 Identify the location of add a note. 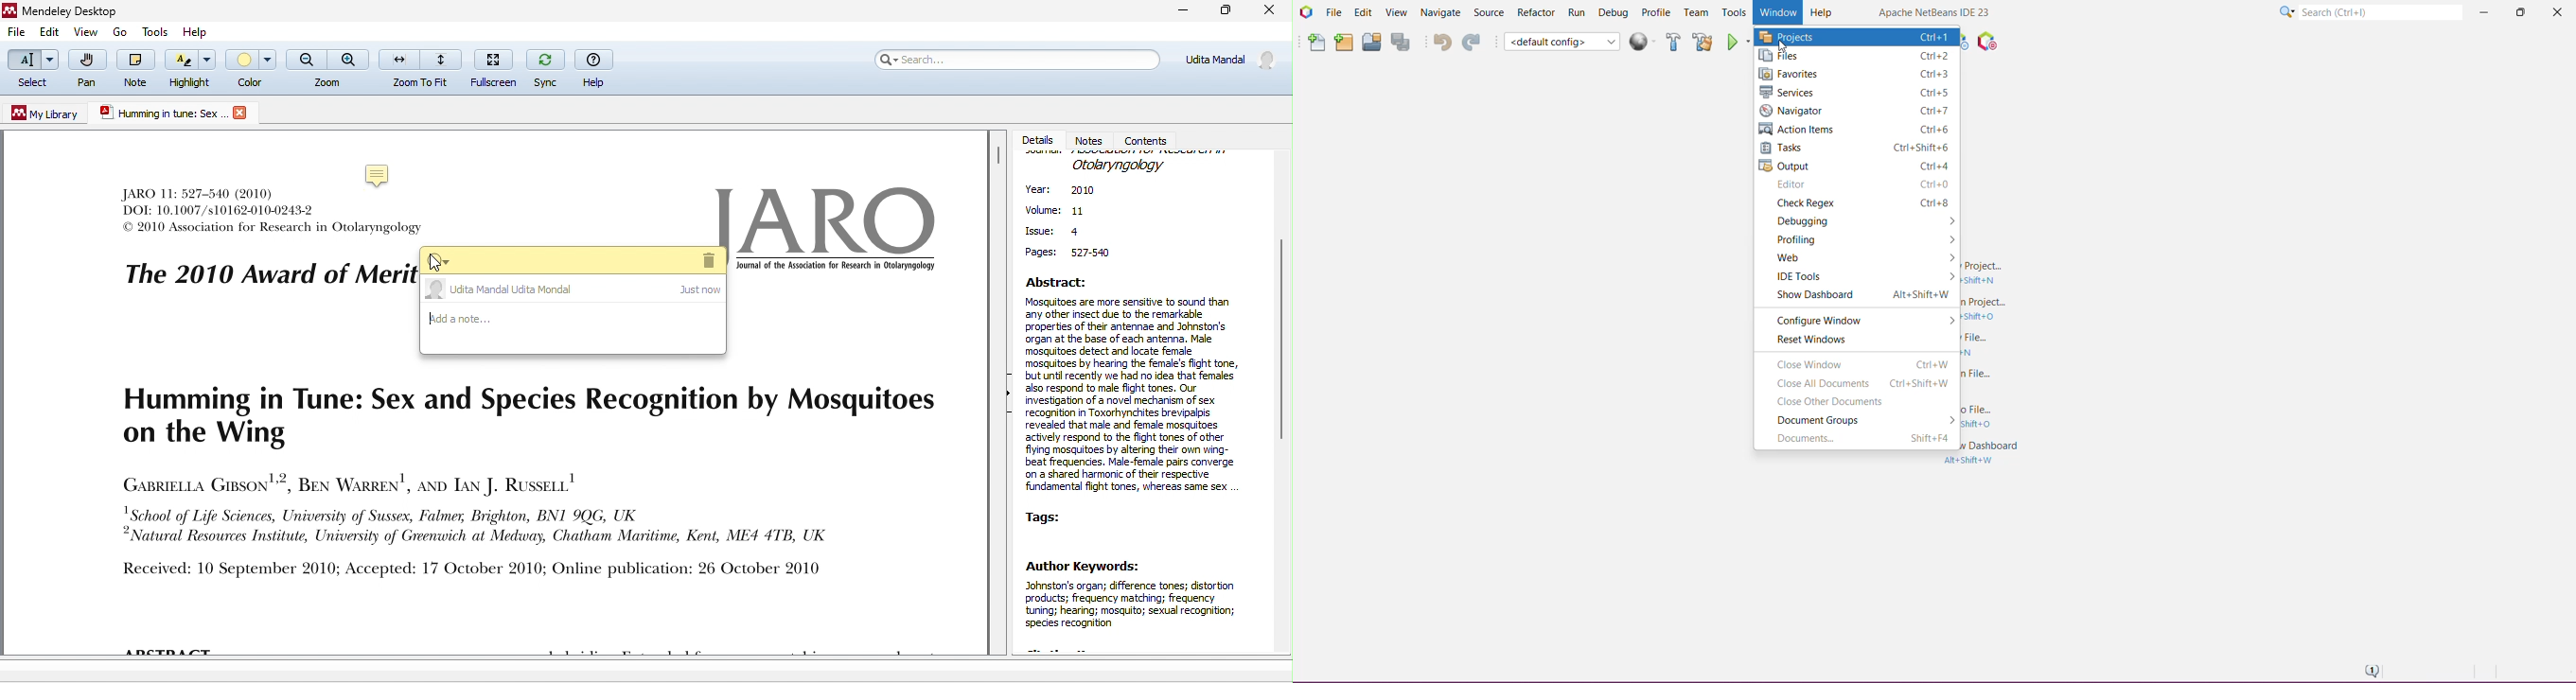
(573, 329).